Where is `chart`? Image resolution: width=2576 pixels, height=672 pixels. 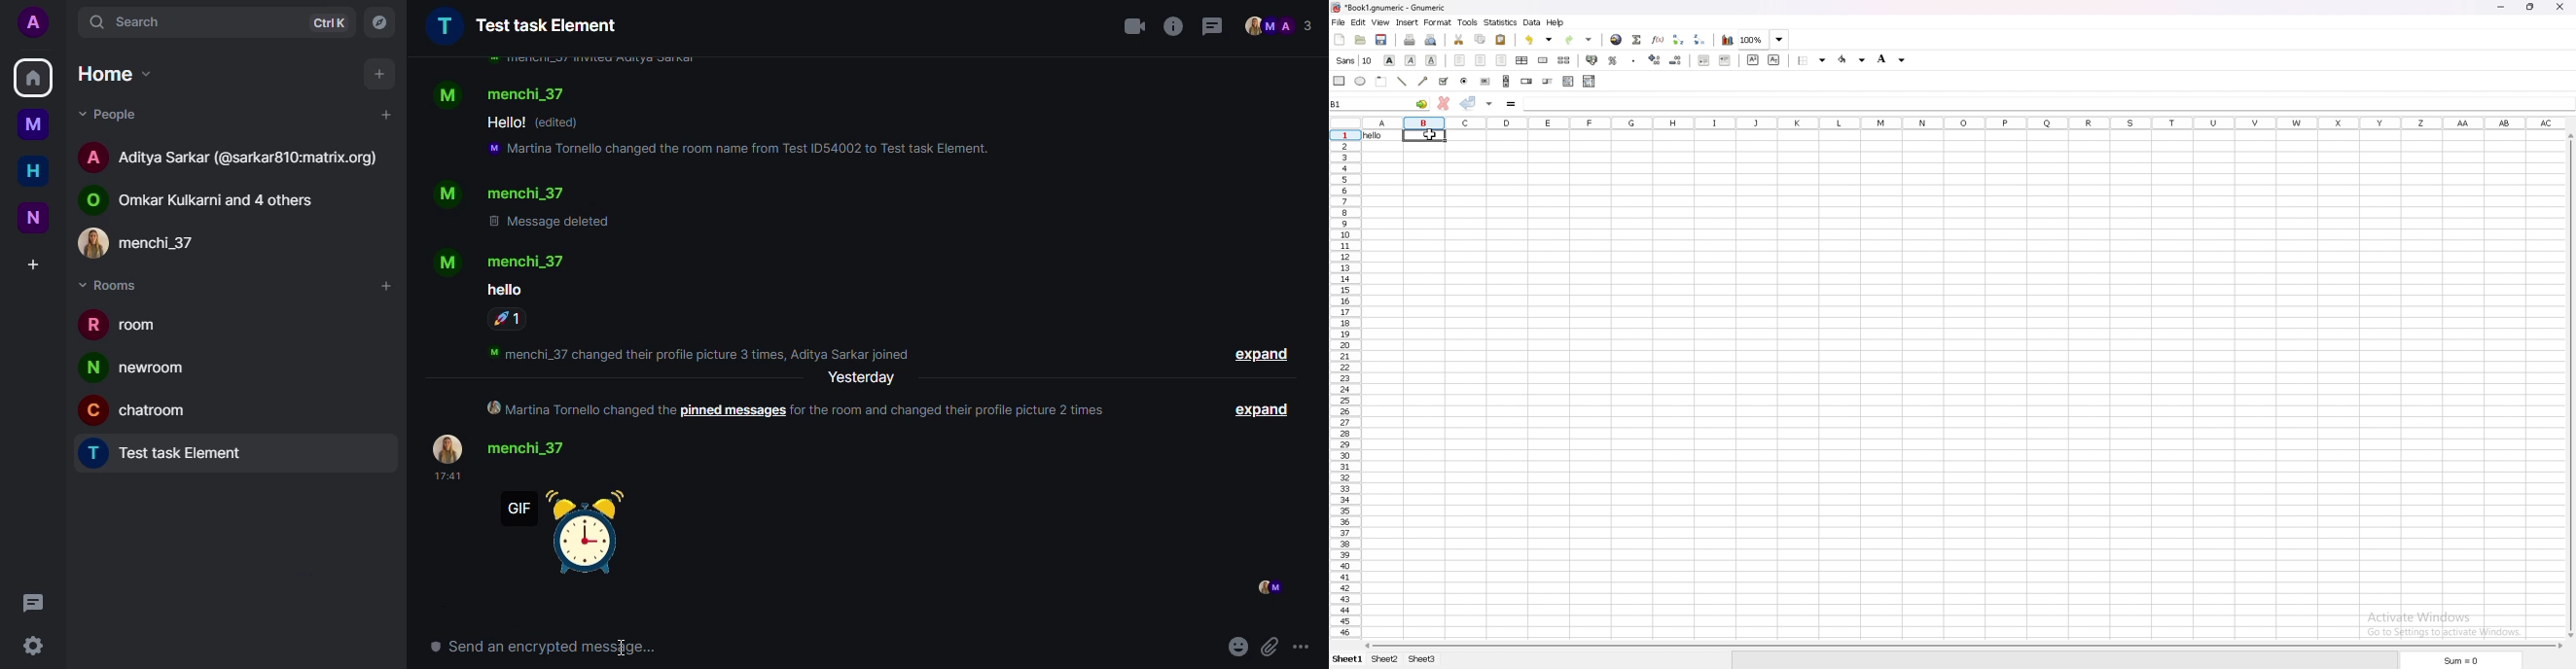
chart is located at coordinates (1727, 40).